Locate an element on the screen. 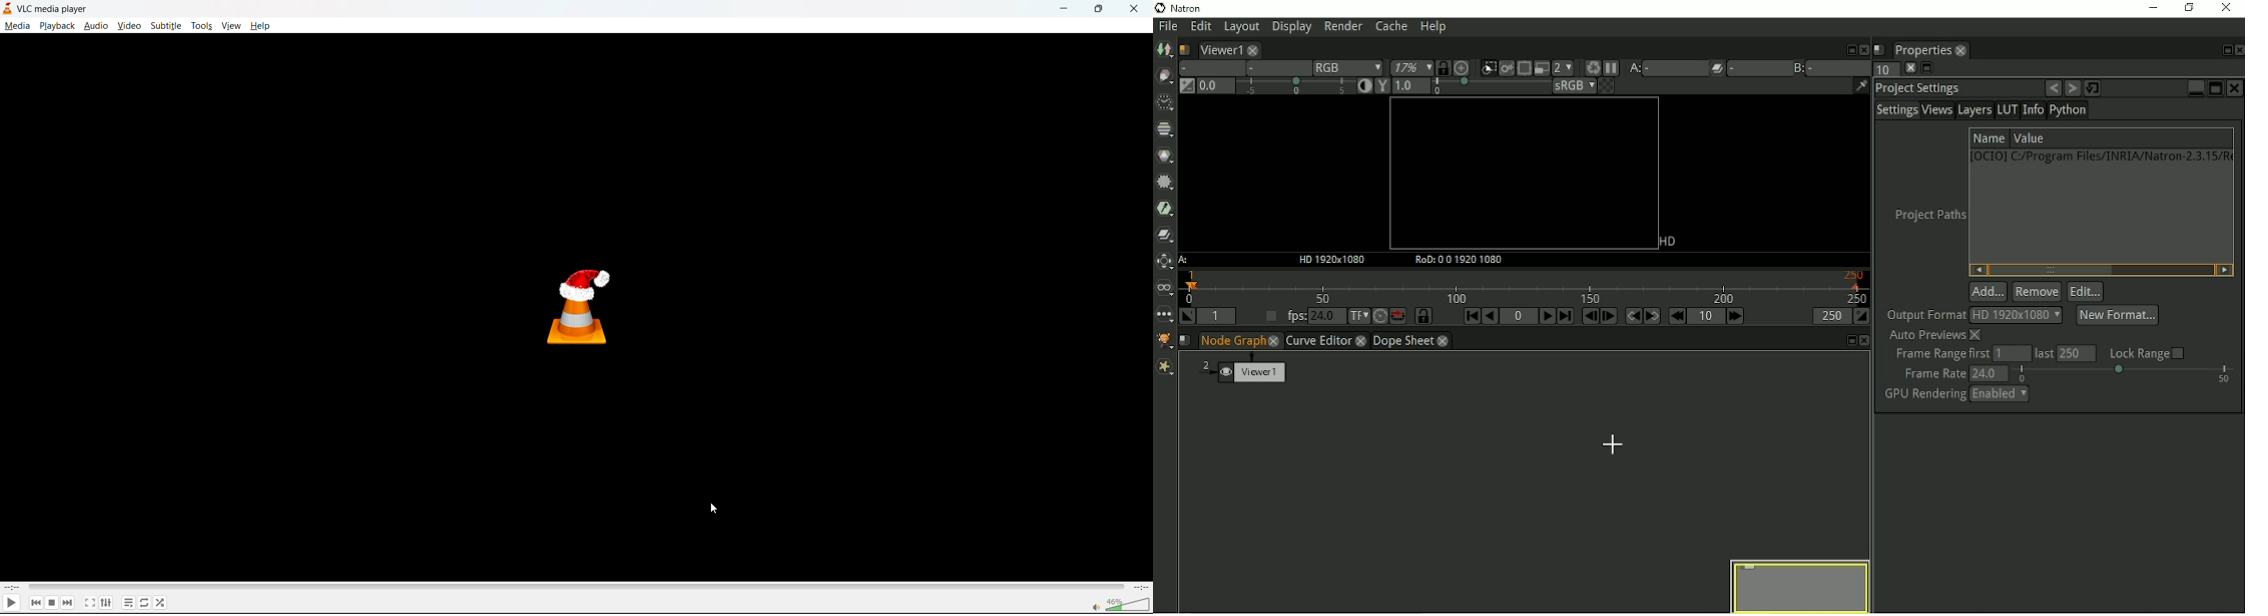  maximize is located at coordinates (1099, 8).